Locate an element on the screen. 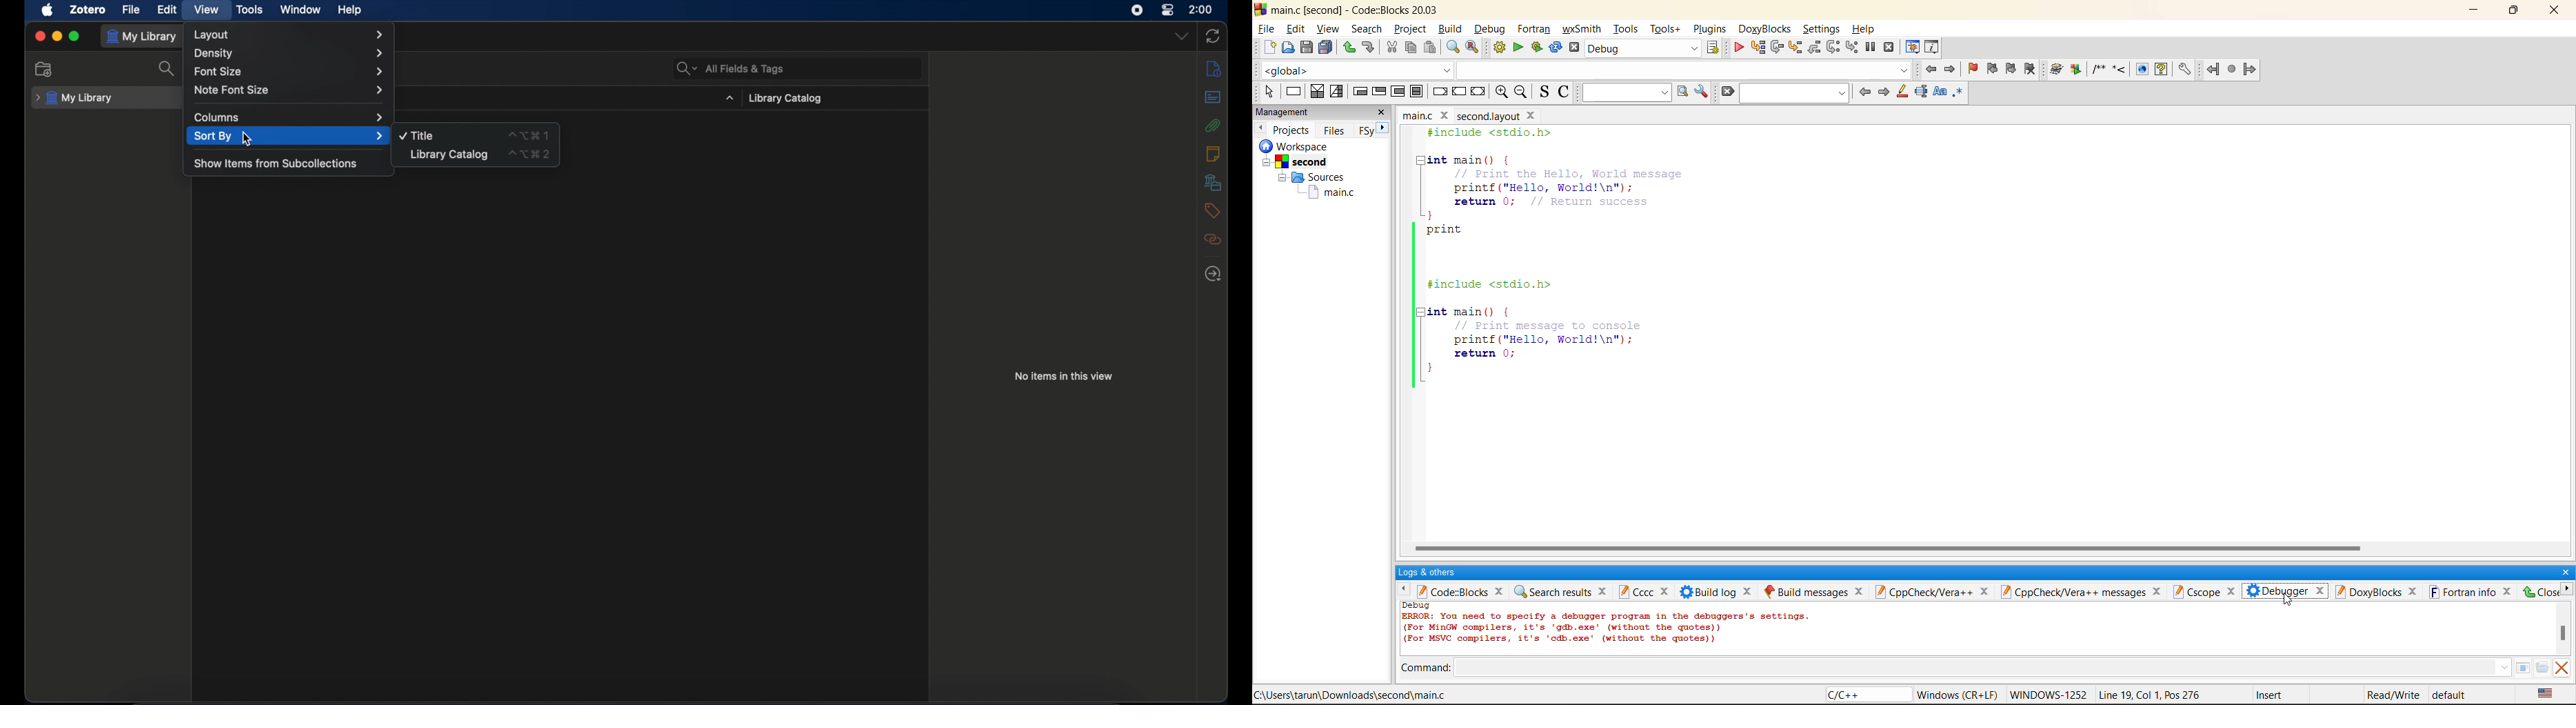 Image resolution: width=2576 pixels, height=728 pixels. file is located at coordinates (132, 10).